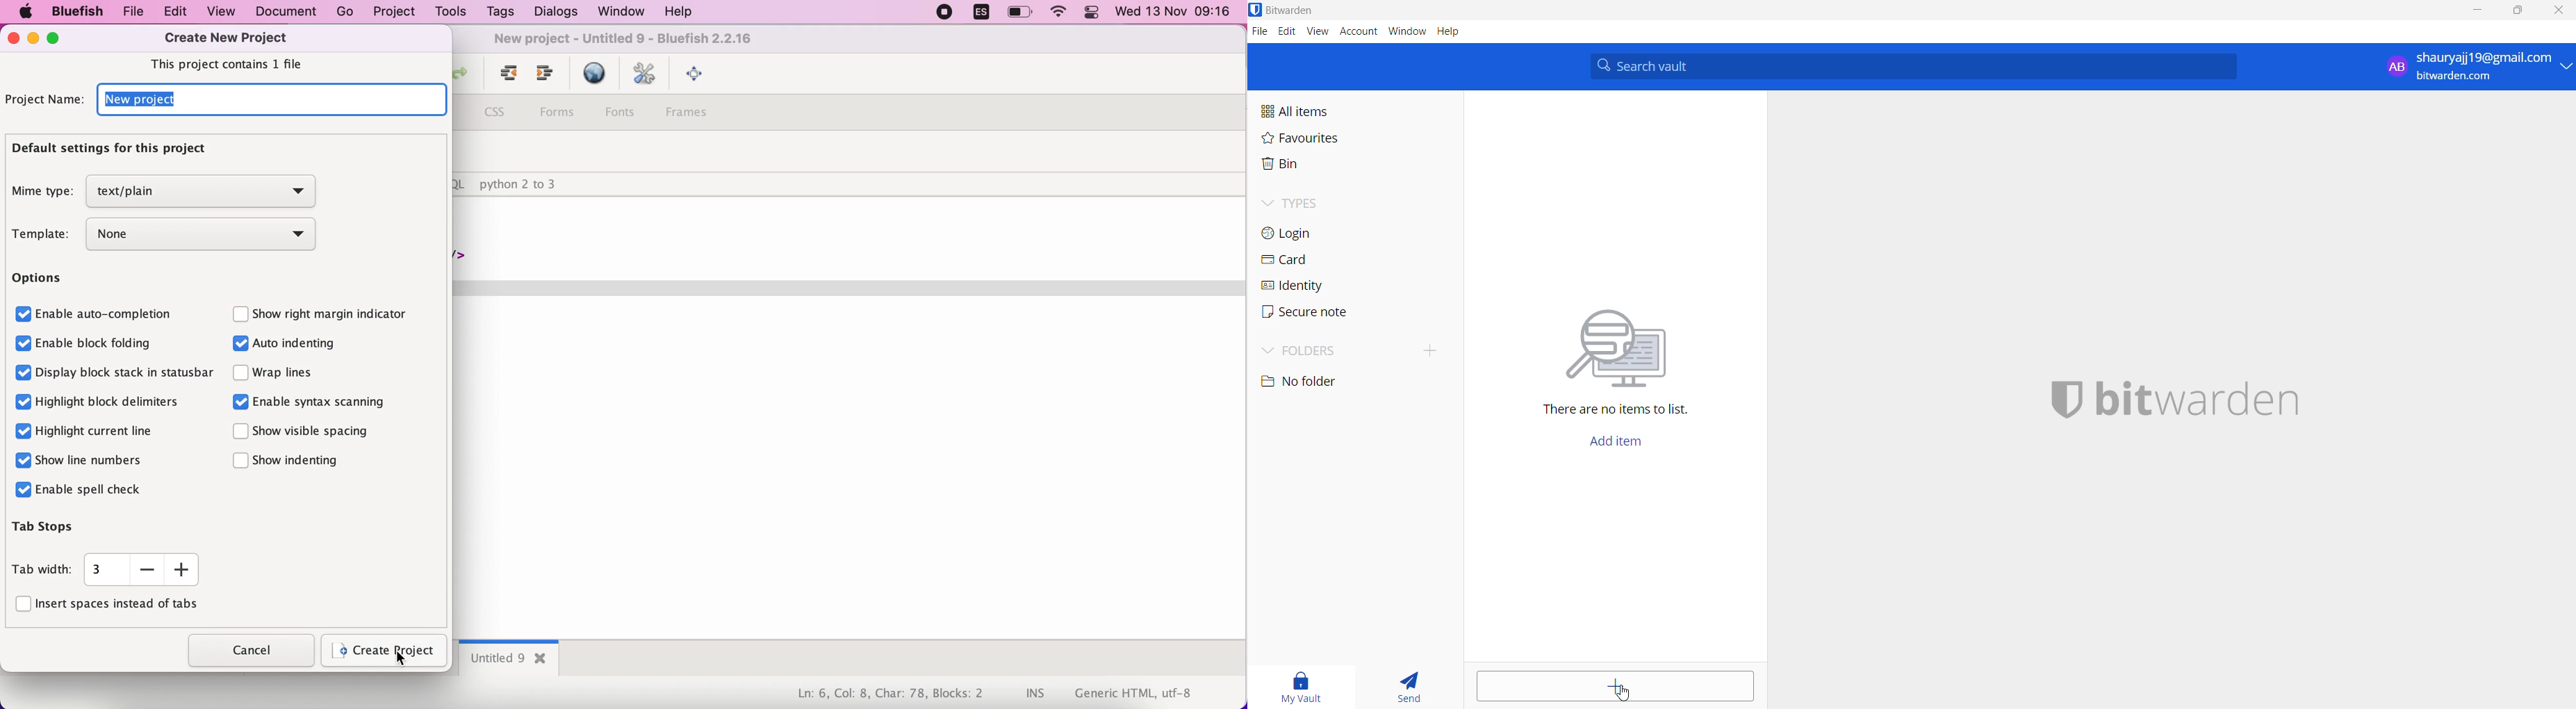  Describe the element at coordinates (1324, 142) in the screenshot. I see `favourites` at that location.